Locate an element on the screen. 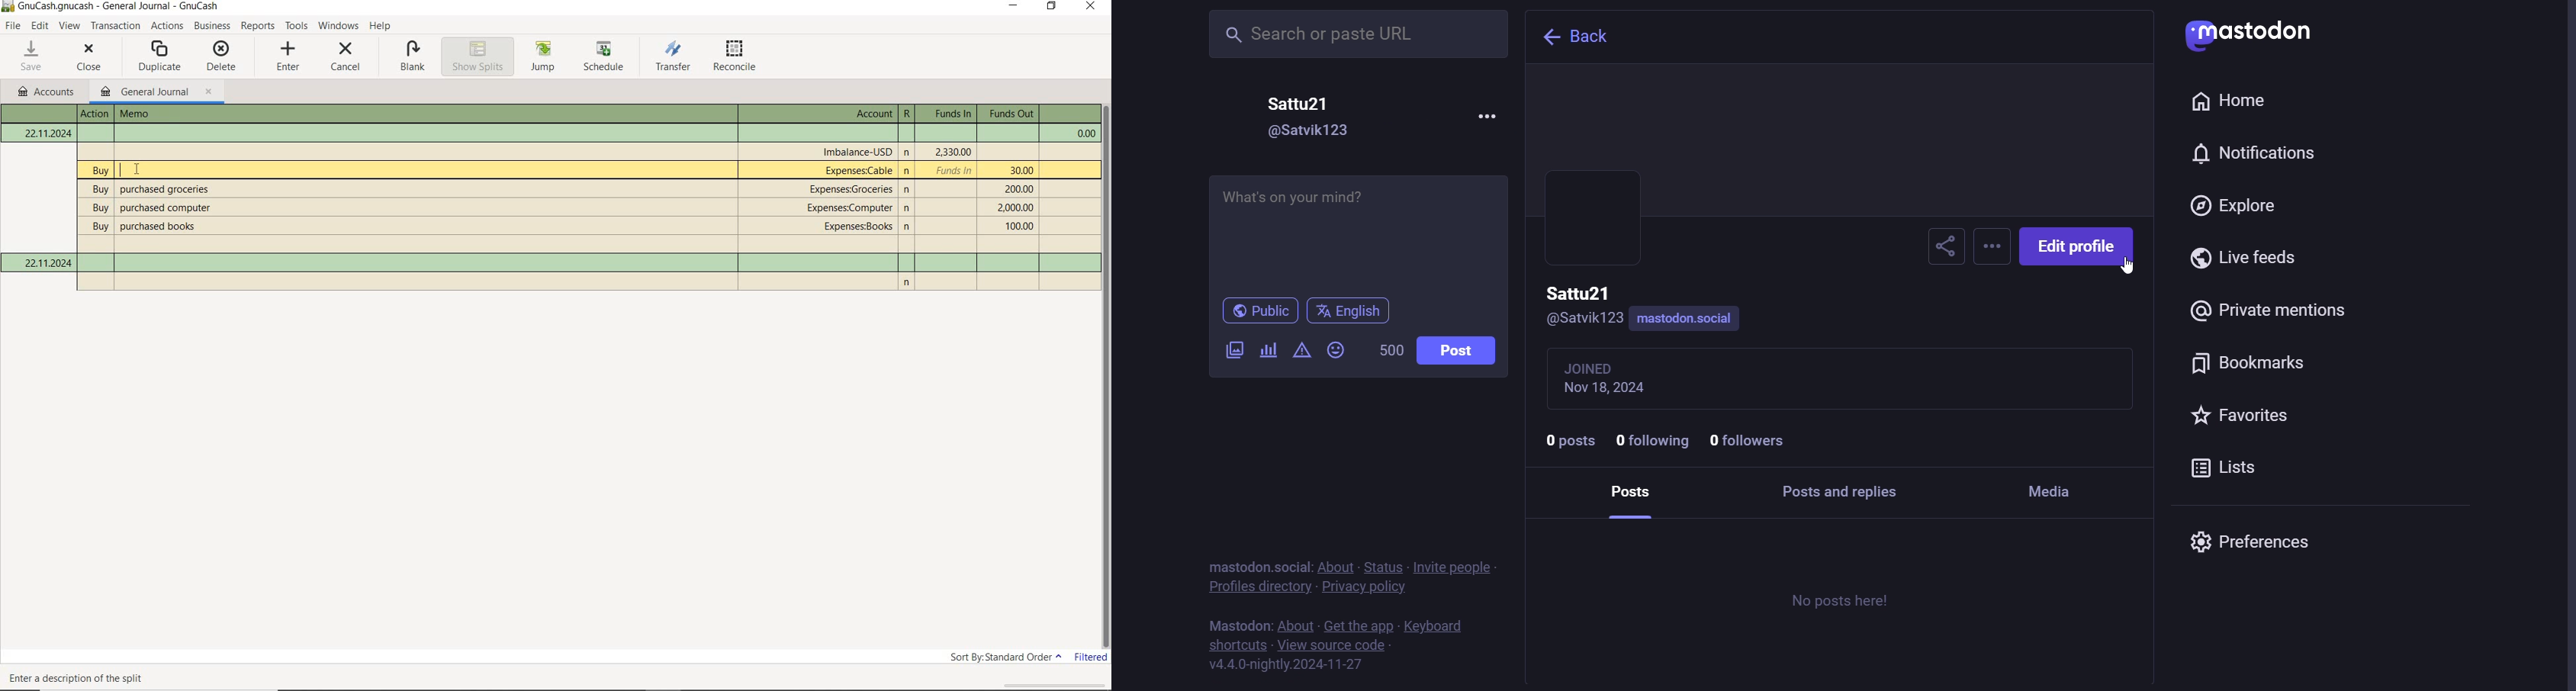  joined is located at coordinates (1597, 367).